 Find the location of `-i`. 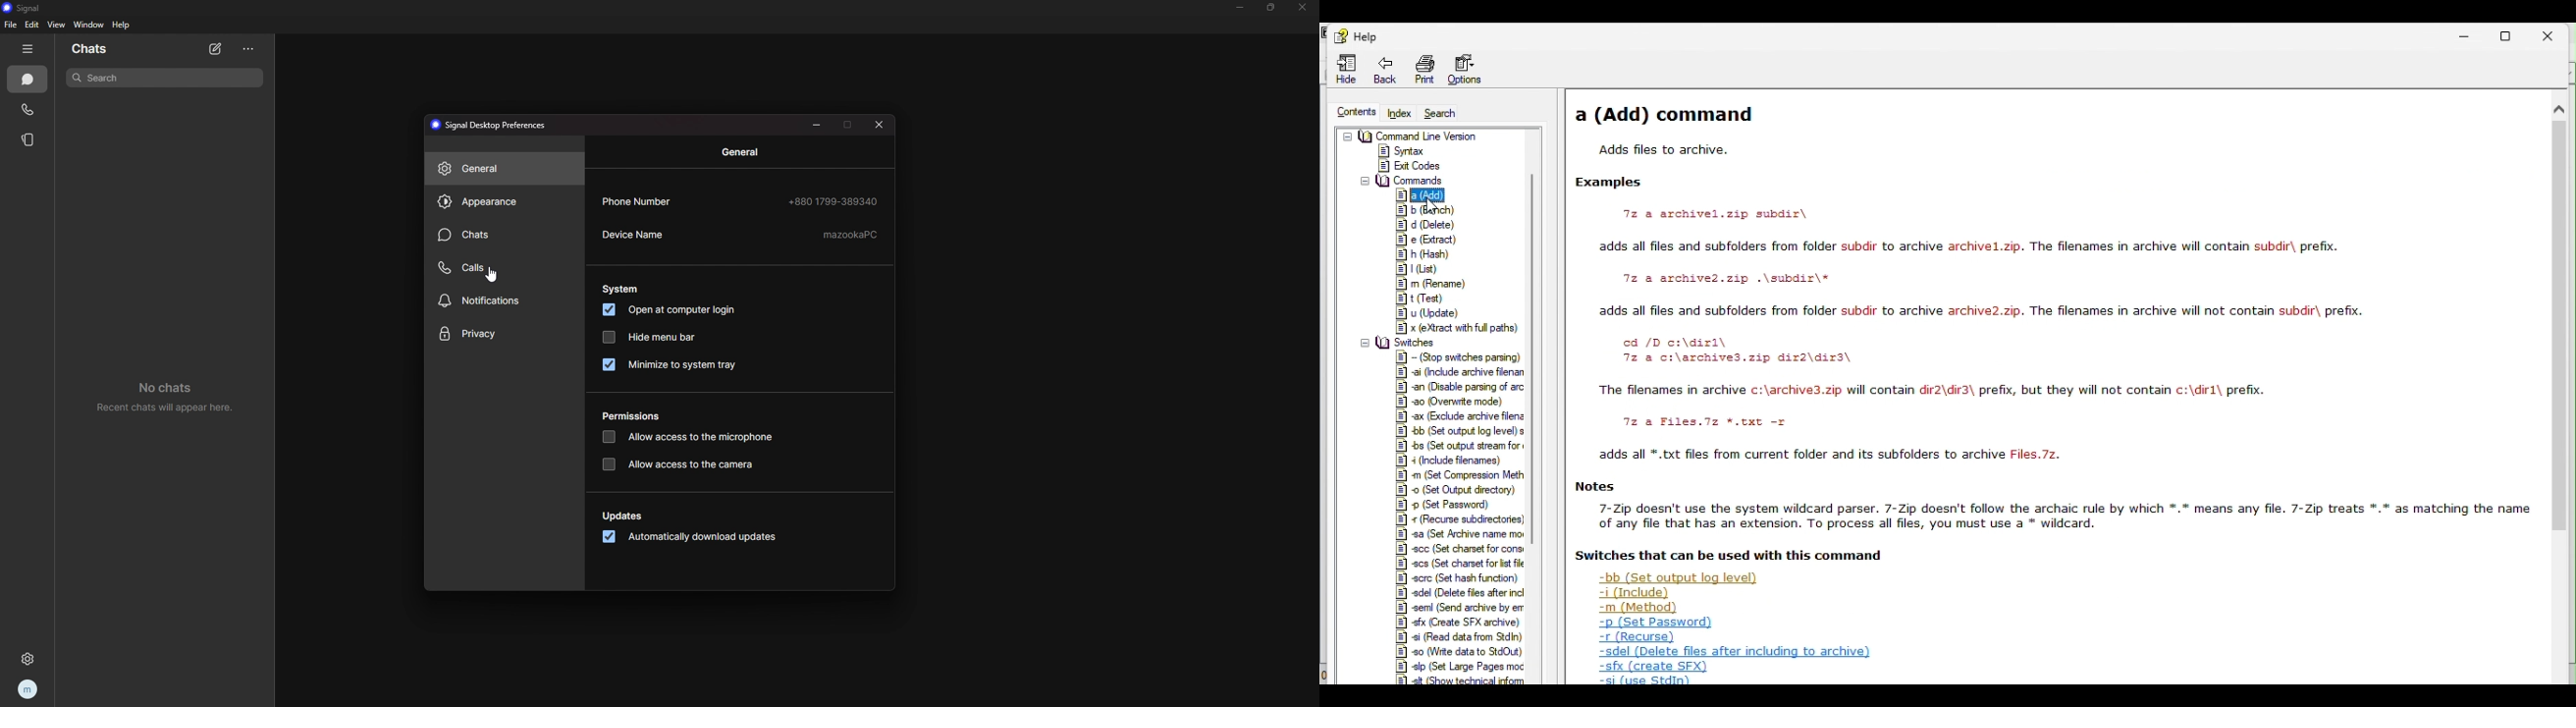

-i is located at coordinates (1628, 593).